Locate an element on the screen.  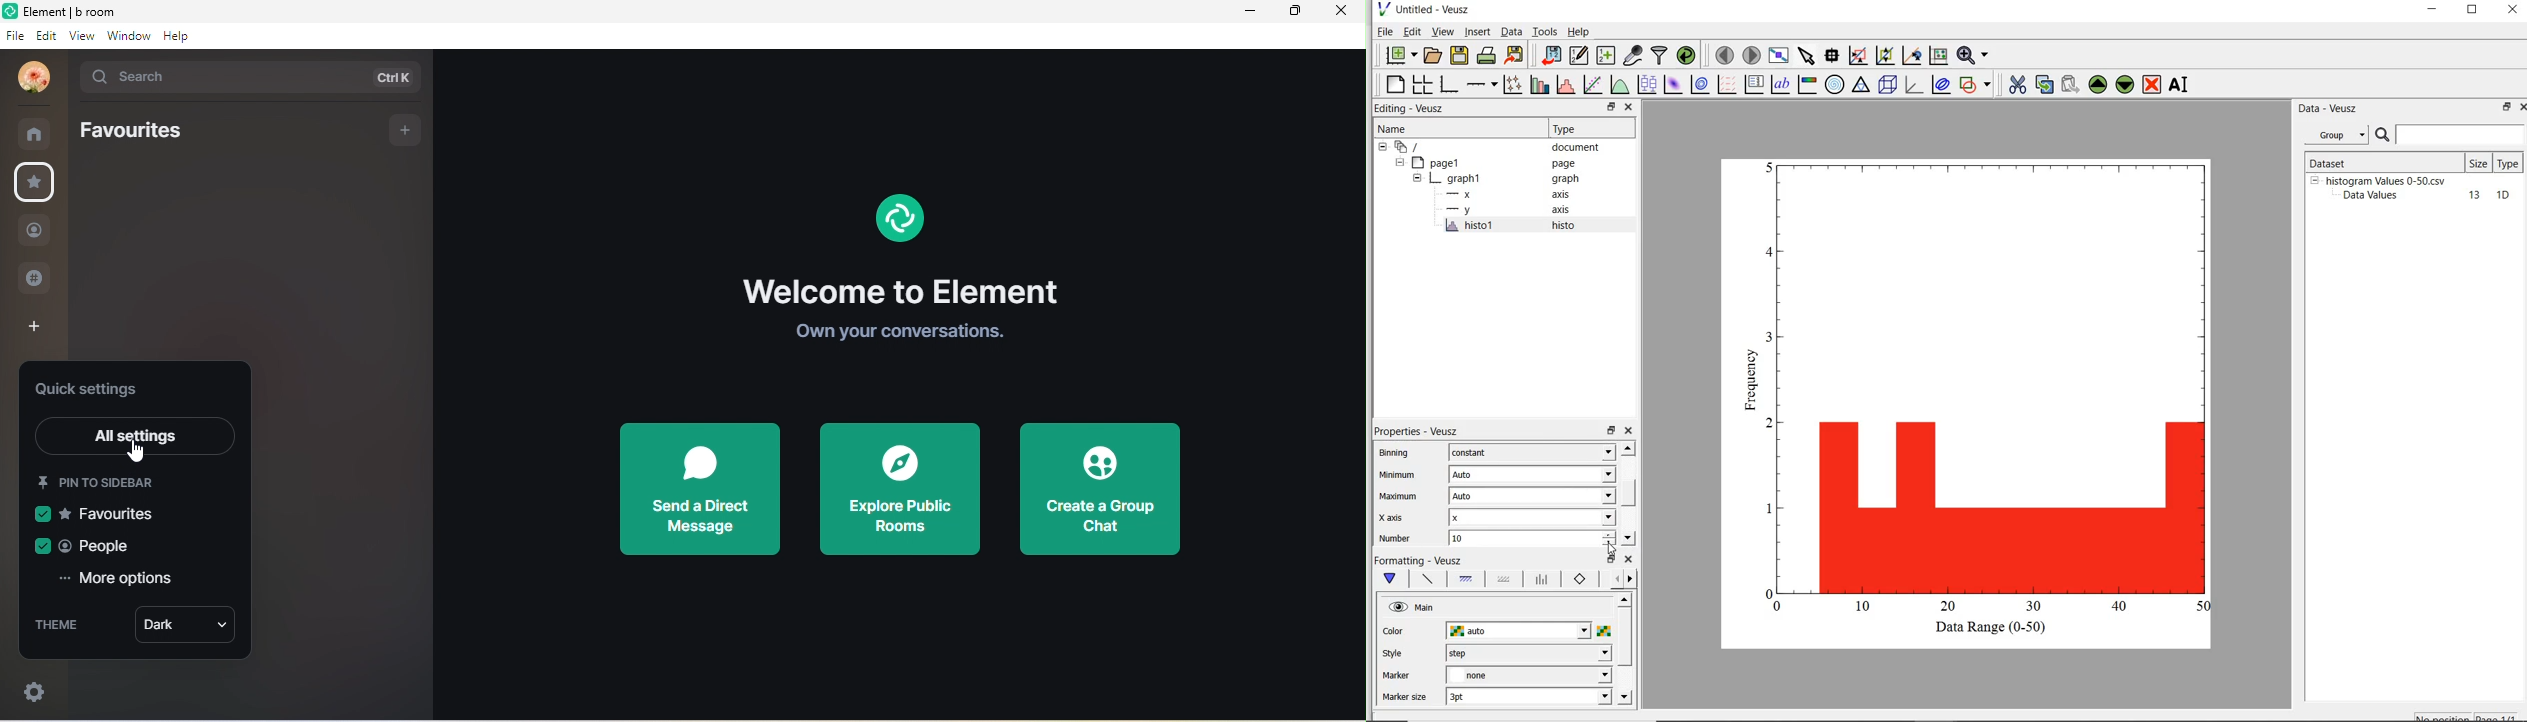
plot a function is located at coordinates (1618, 84).